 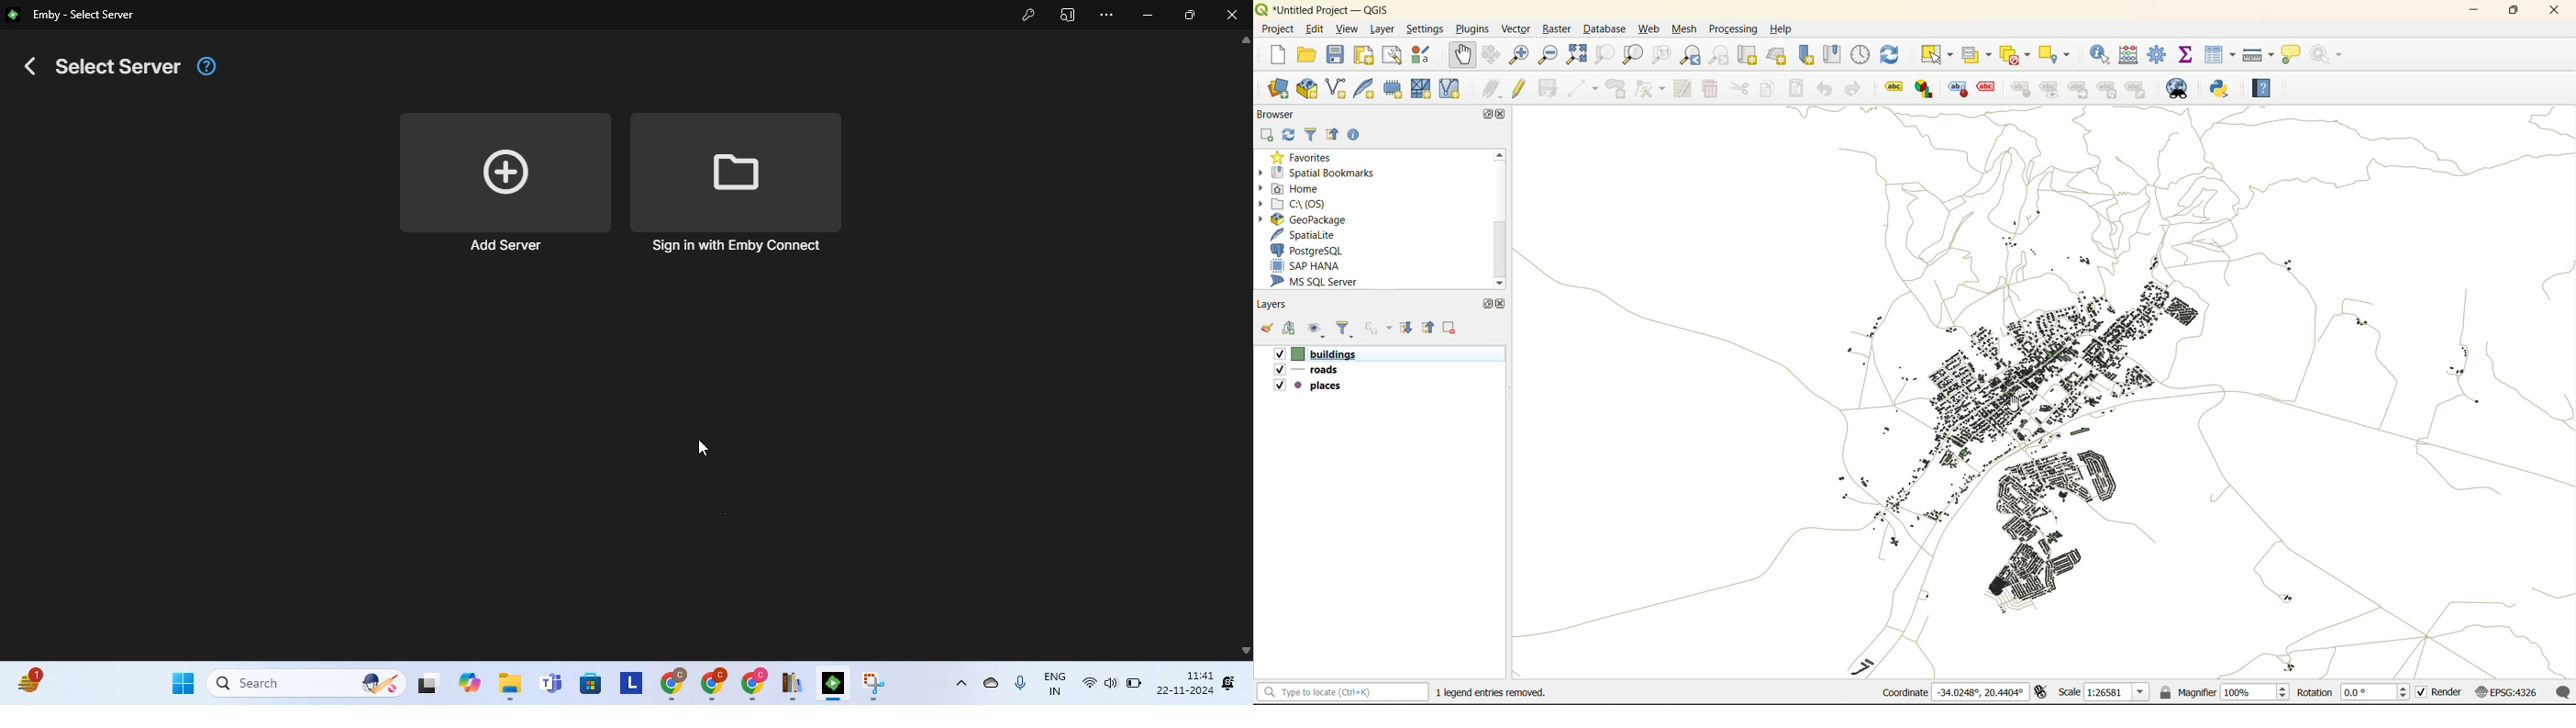 I want to click on teams, so click(x=552, y=684).